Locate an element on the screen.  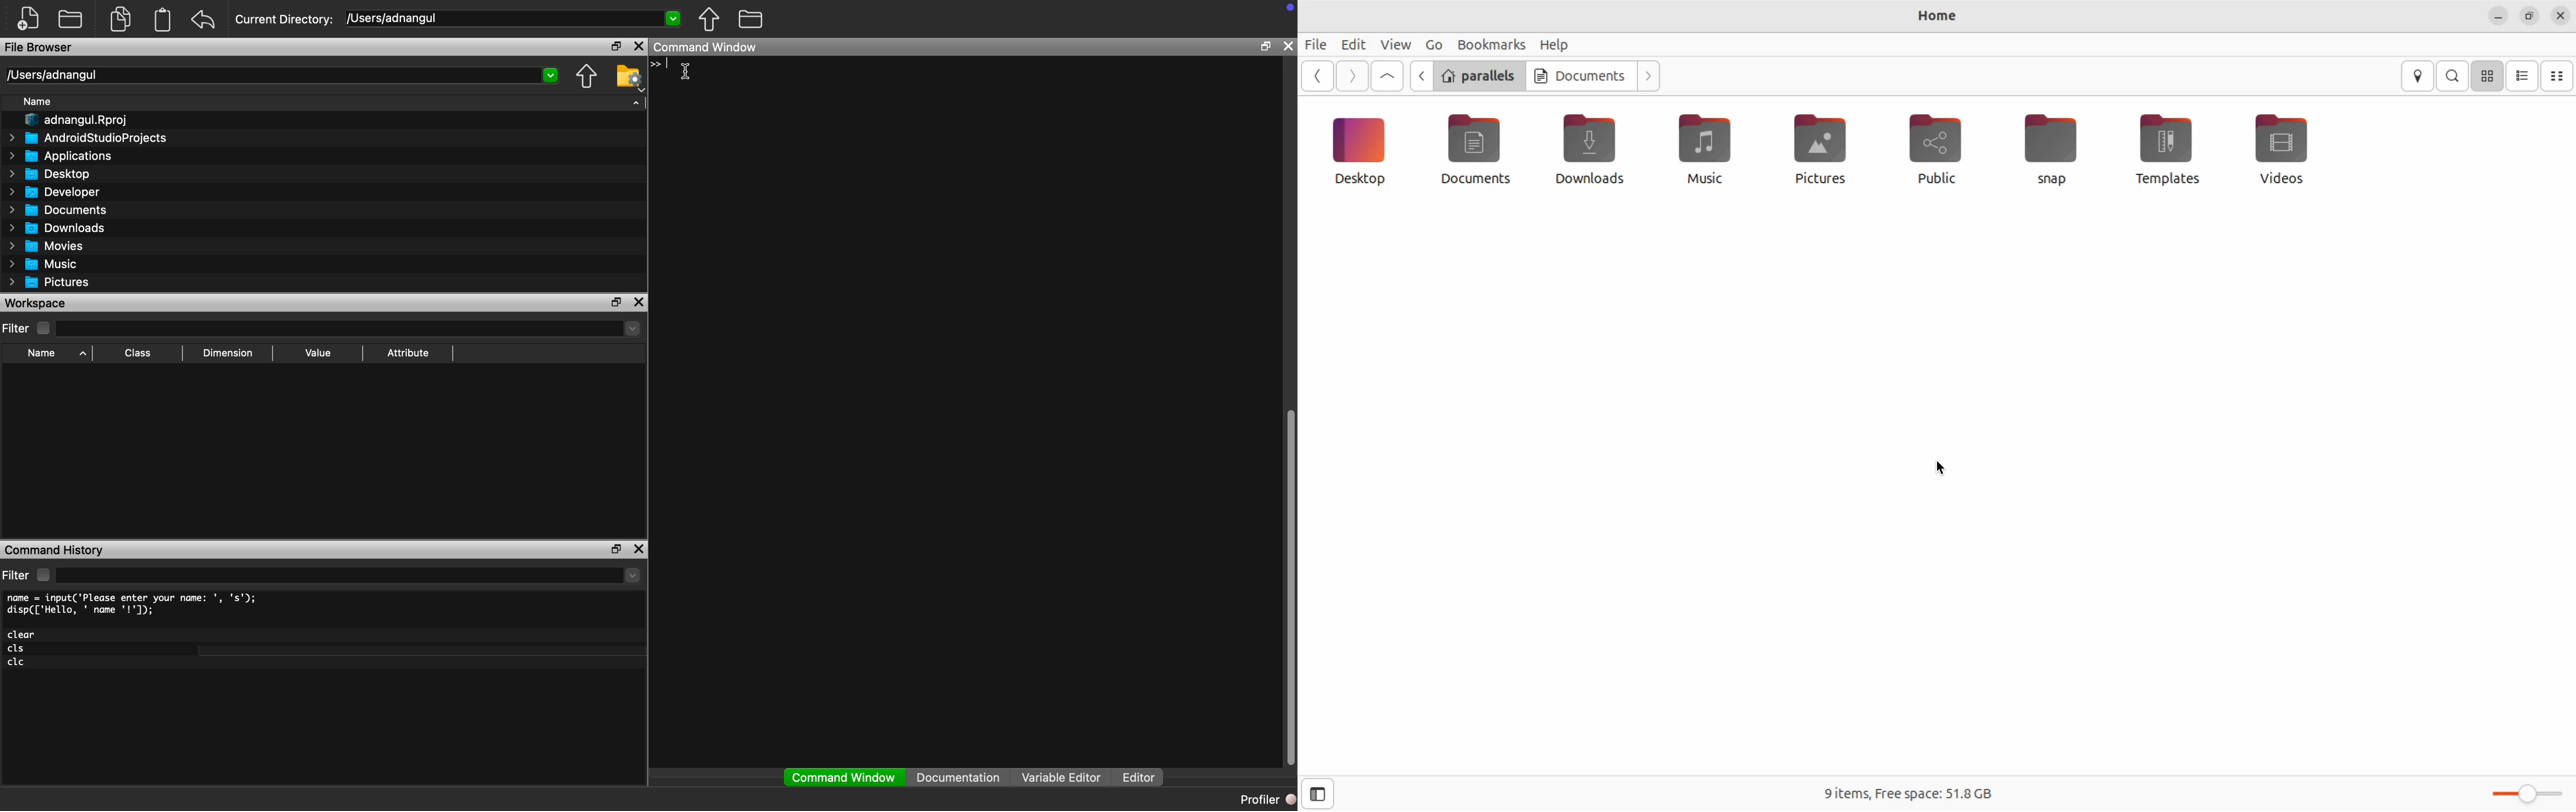
icon is located at coordinates (656, 65).